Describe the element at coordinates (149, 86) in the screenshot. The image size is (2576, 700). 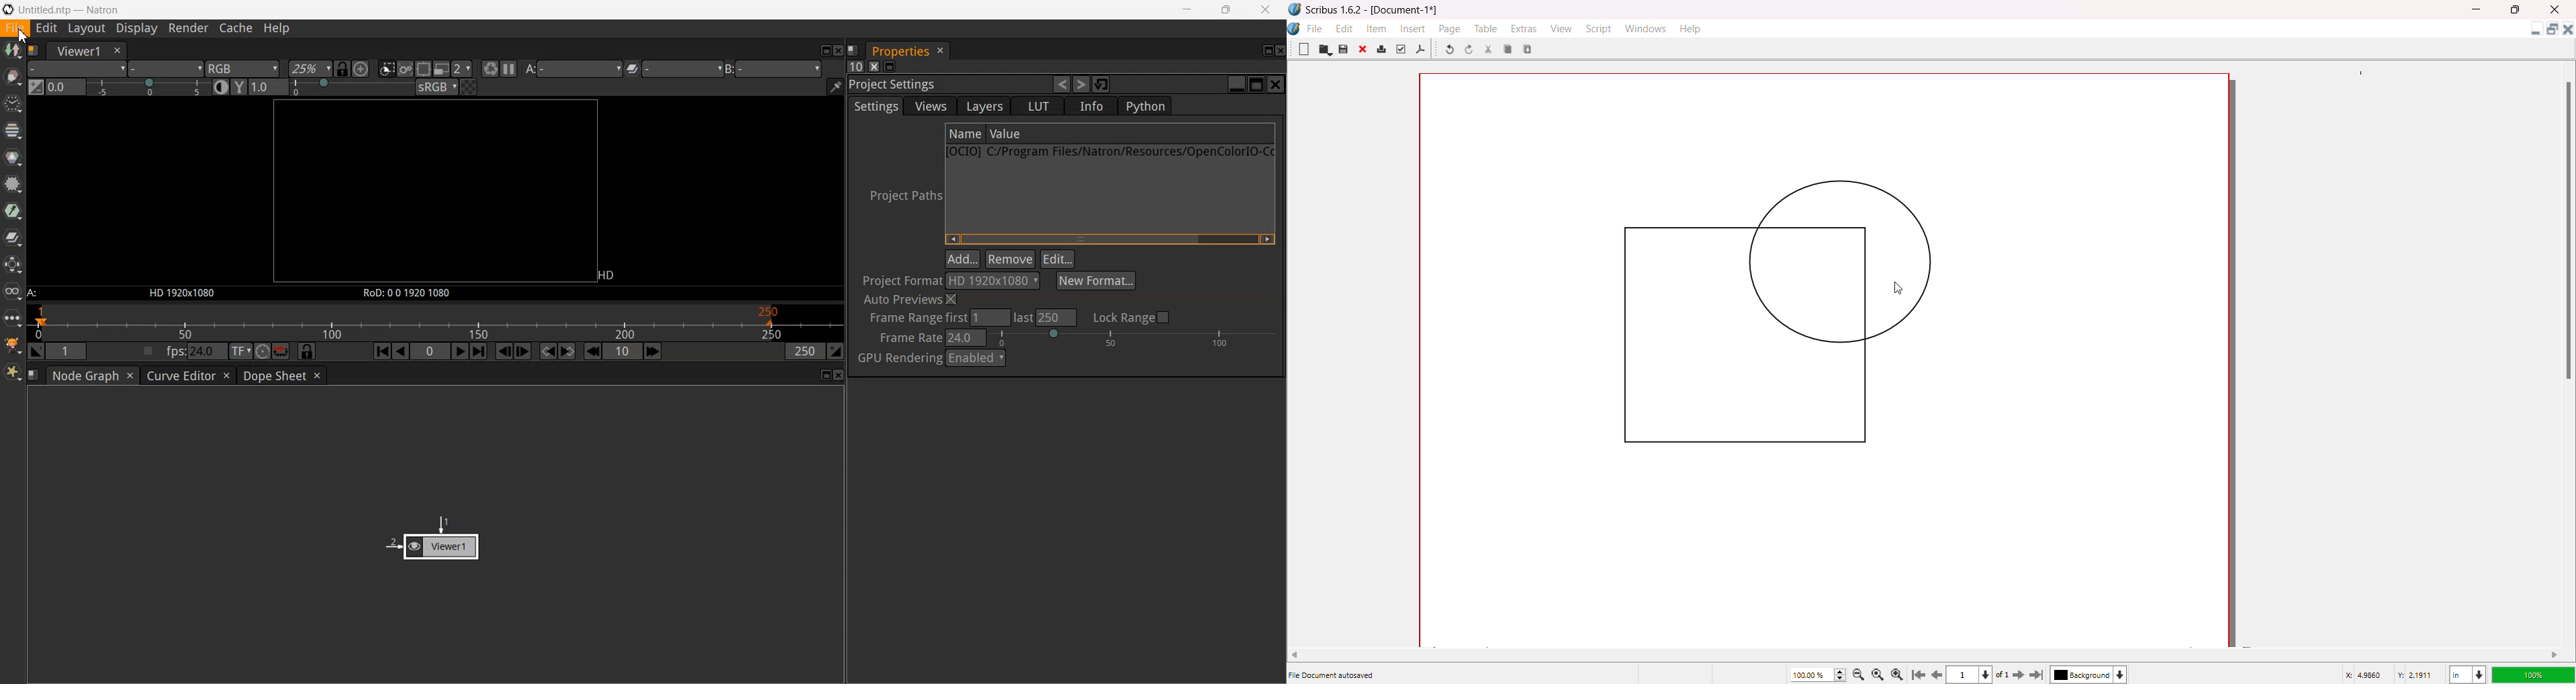
I see `Histogram Adjuster` at that location.